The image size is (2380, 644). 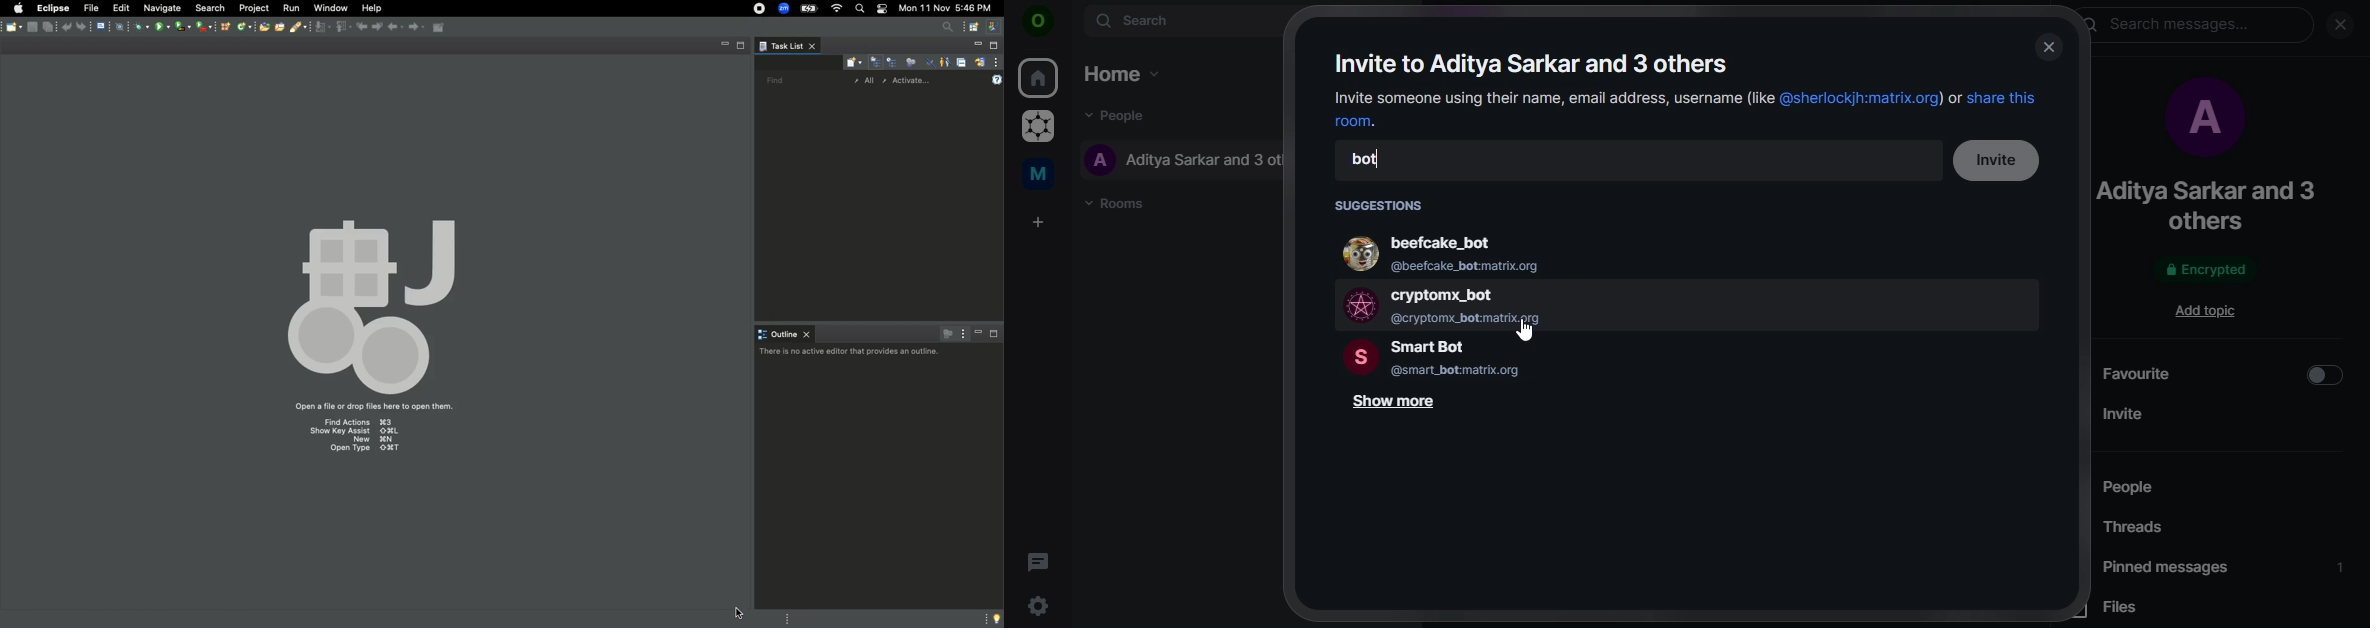 I want to click on smart bot, so click(x=1480, y=358).